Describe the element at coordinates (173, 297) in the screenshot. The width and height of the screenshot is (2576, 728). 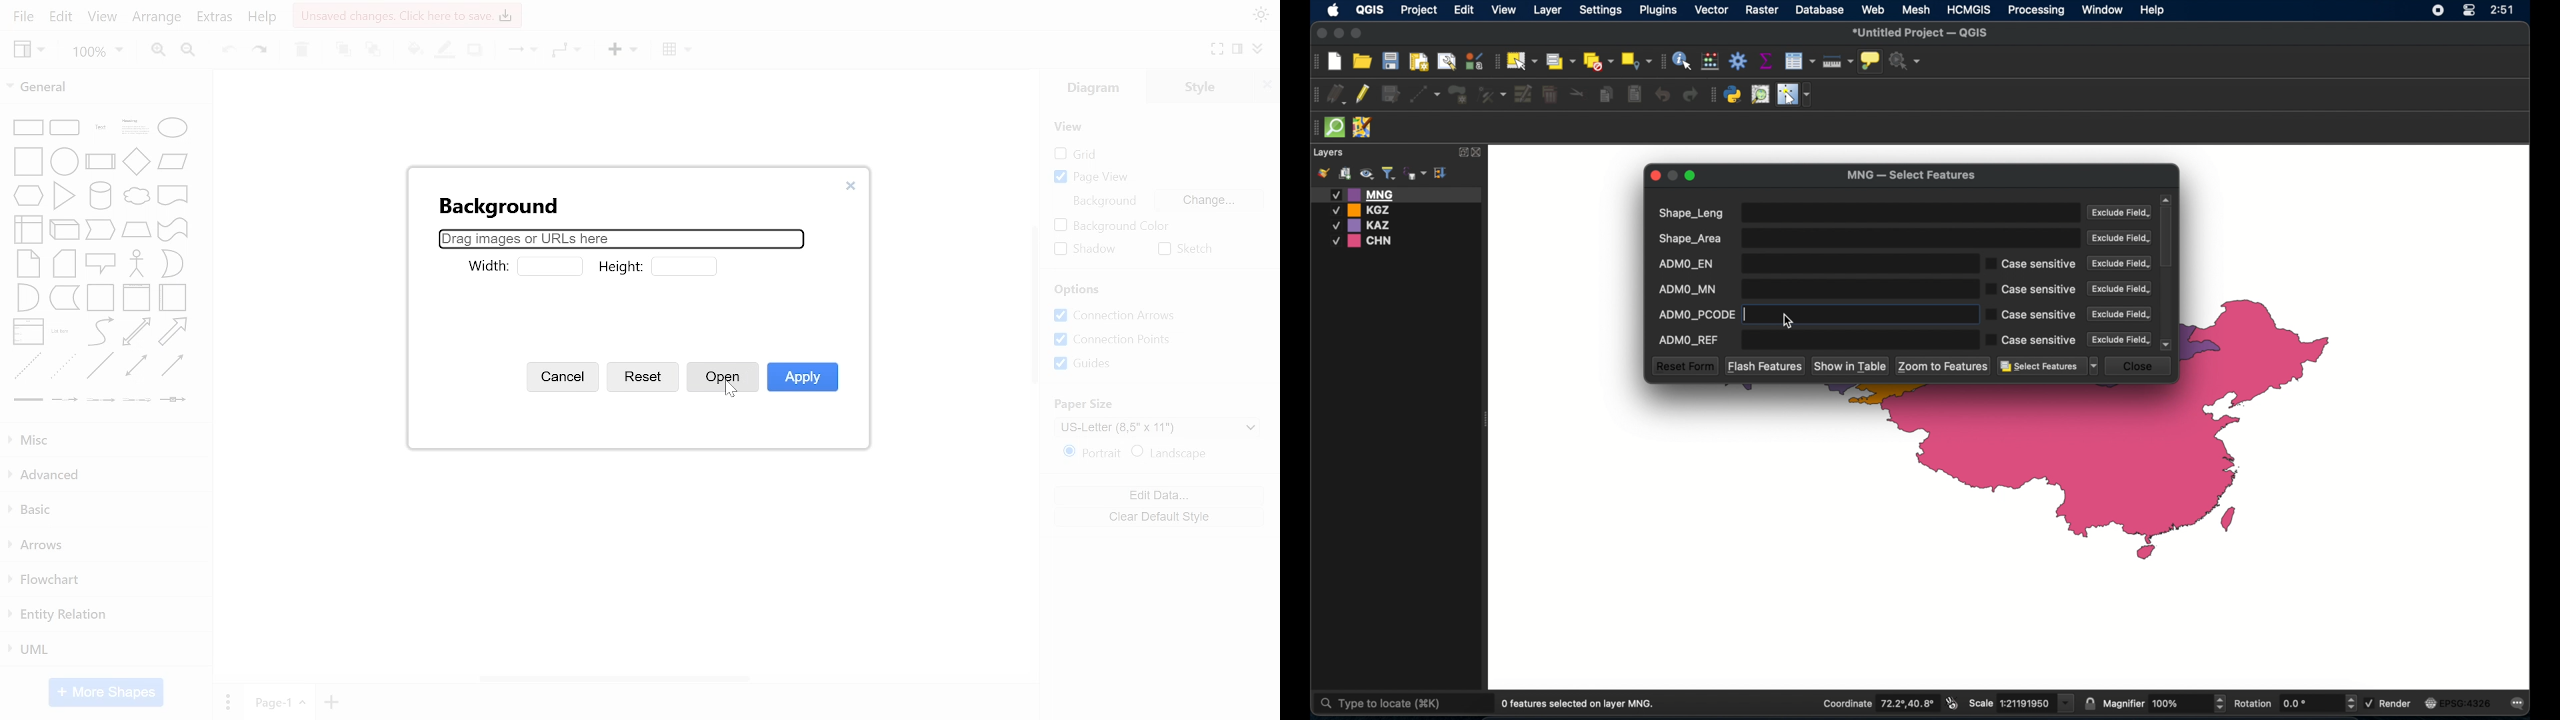
I see `general shapes` at that location.